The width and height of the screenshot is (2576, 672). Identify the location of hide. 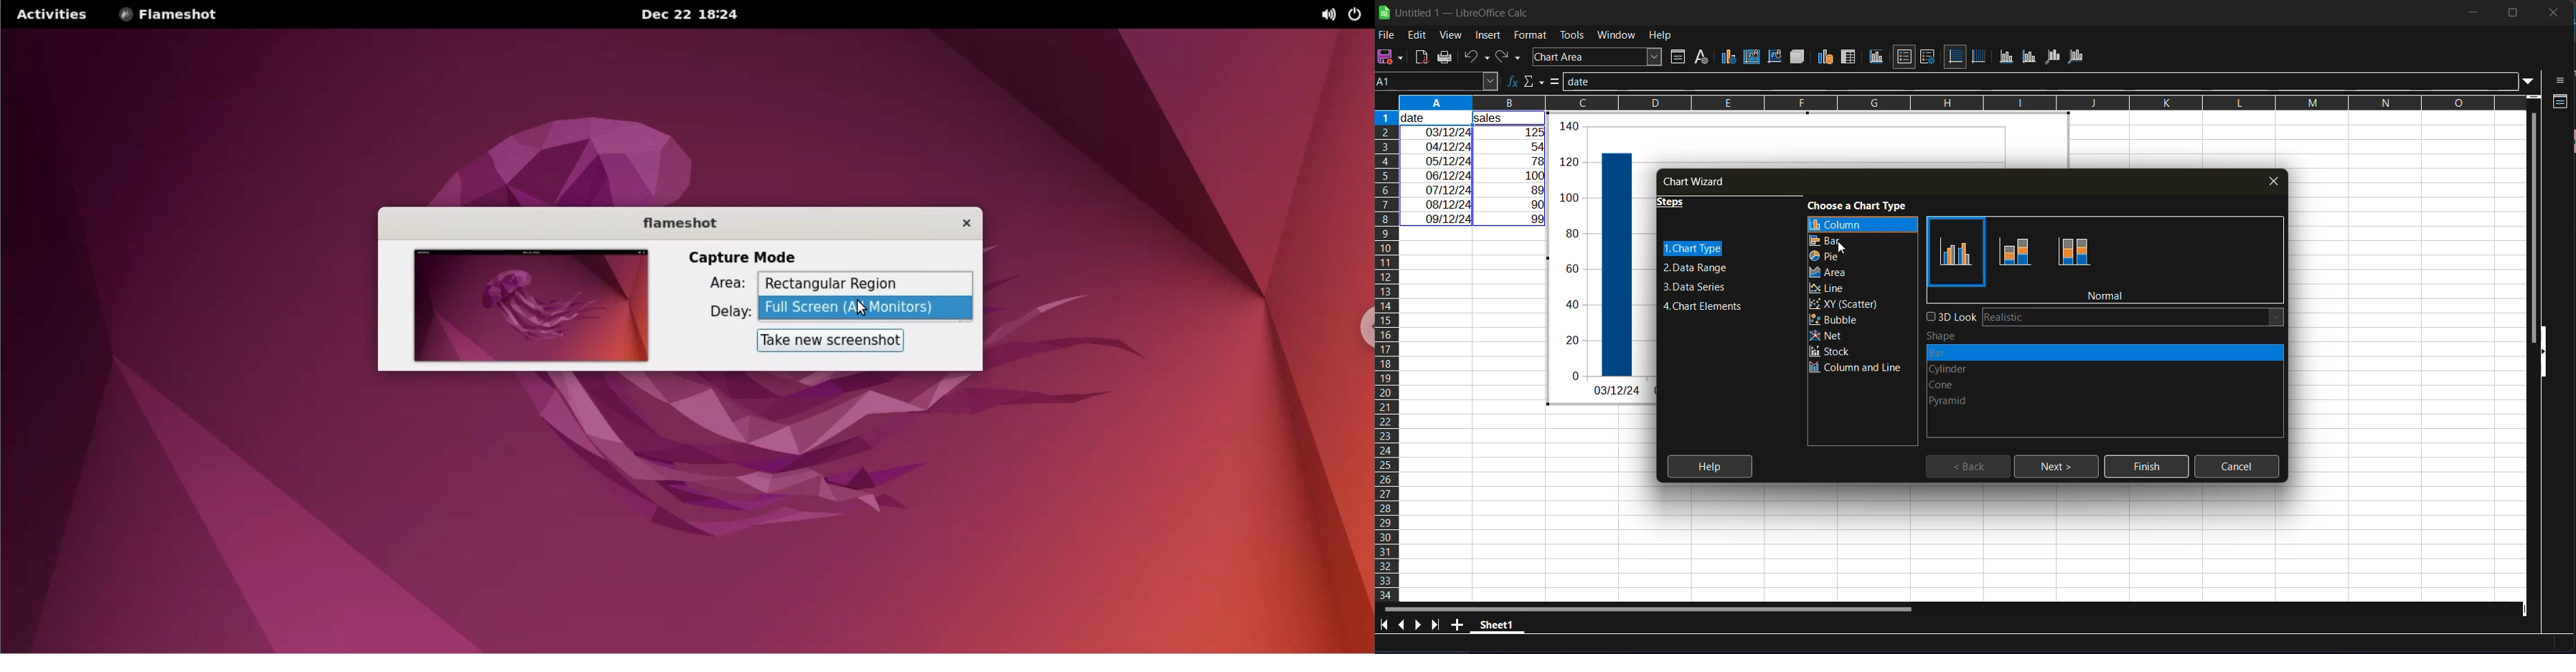
(2541, 359).